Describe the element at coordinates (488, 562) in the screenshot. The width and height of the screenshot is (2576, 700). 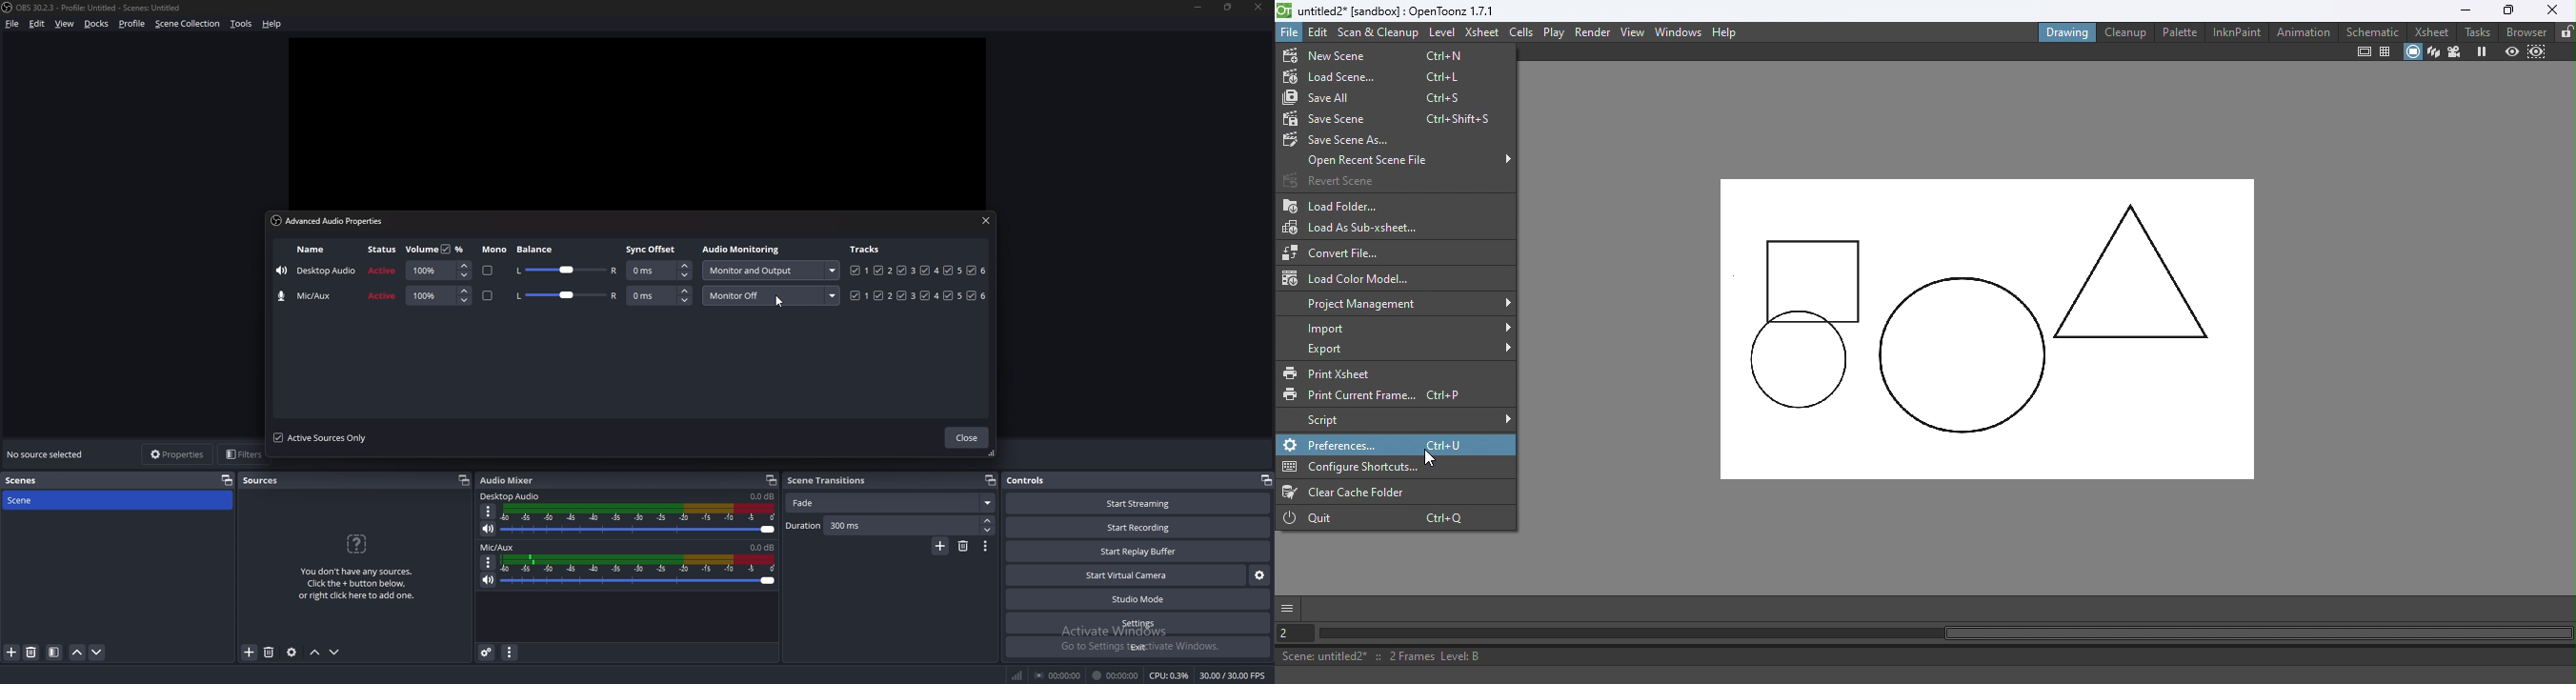
I see `options` at that location.